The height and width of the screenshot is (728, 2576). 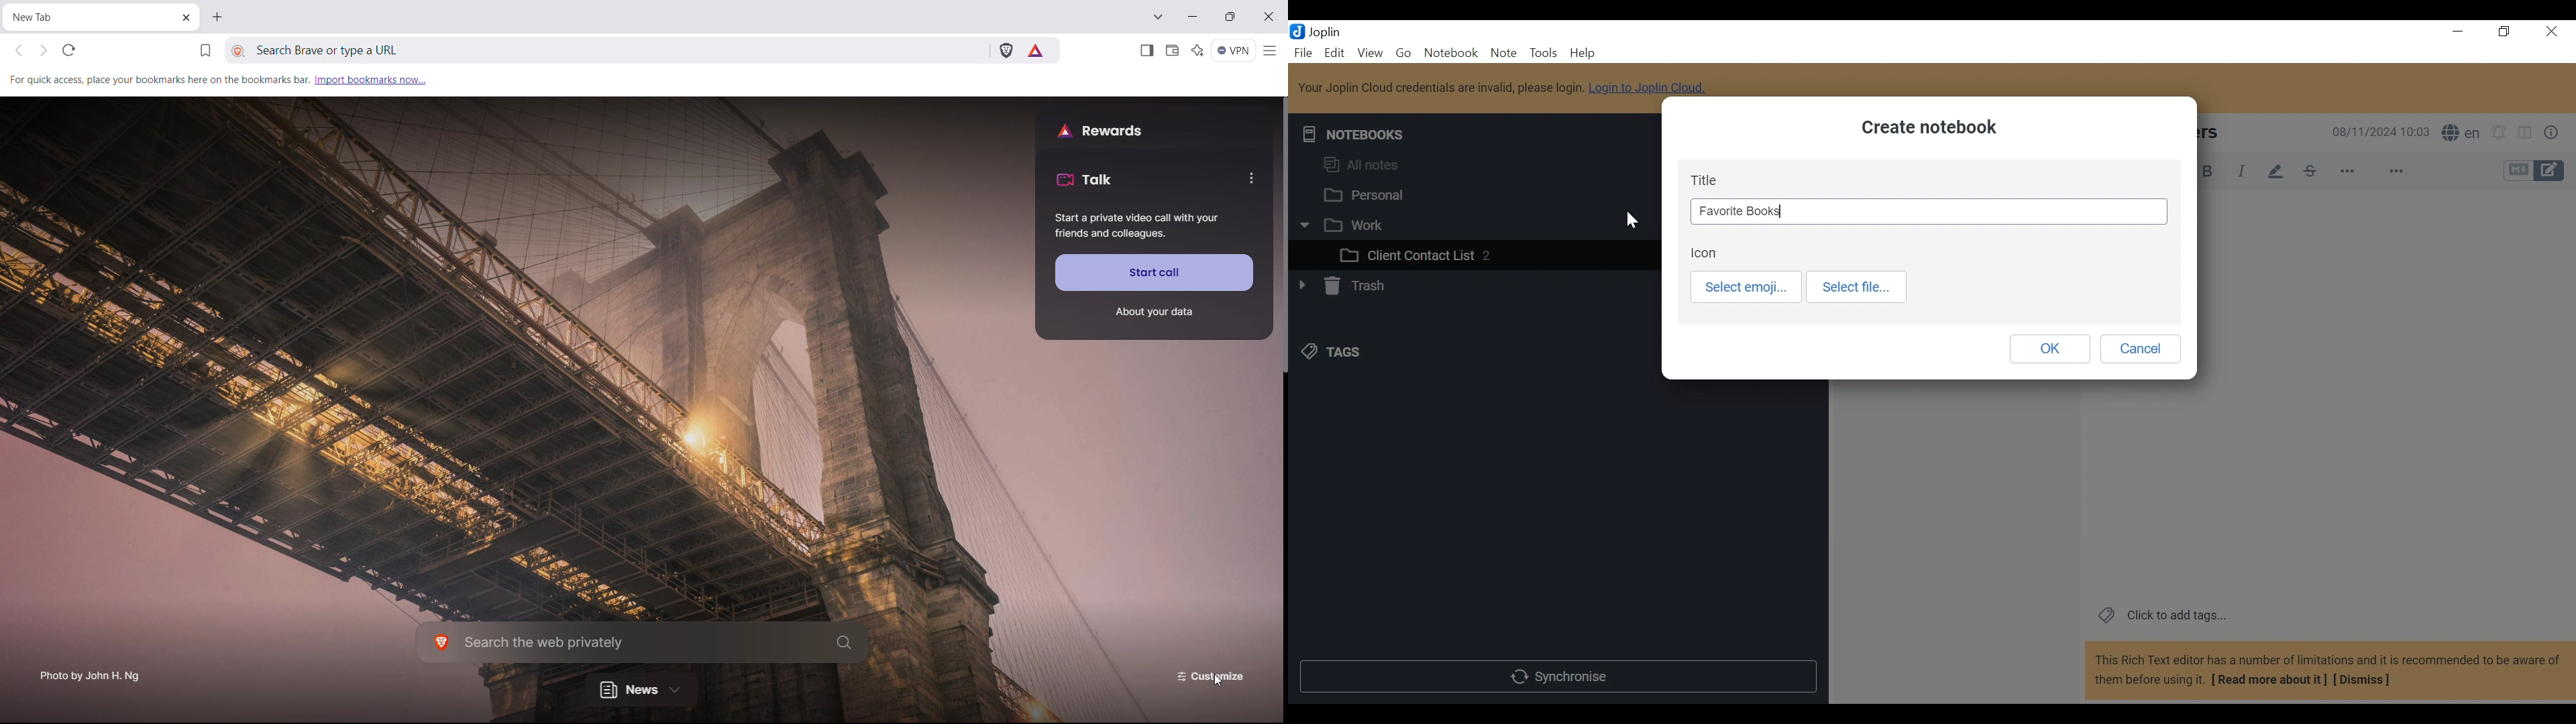 What do you see at coordinates (1560, 676) in the screenshot?
I see `Synchronise` at bounding box center [1560, 676].